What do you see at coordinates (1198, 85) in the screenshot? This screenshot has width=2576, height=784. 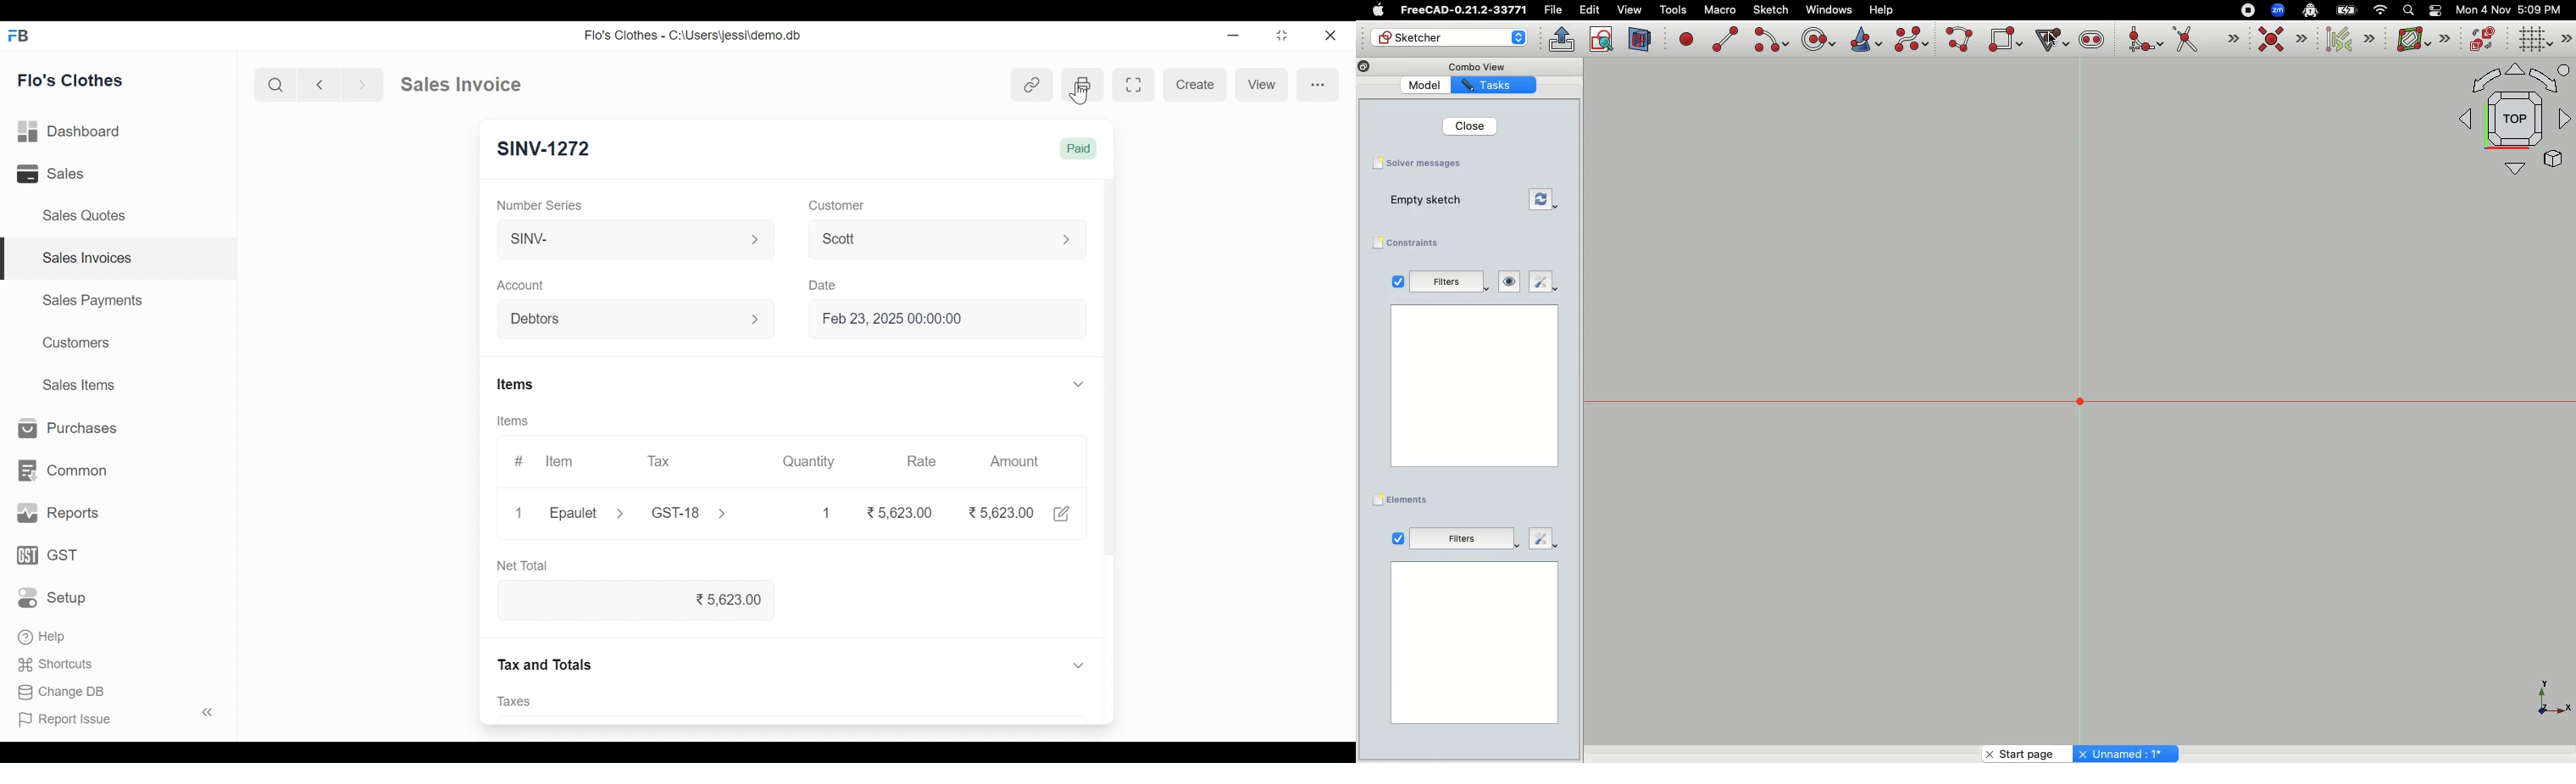 I see `Create` at bounding box center [1198, 85].